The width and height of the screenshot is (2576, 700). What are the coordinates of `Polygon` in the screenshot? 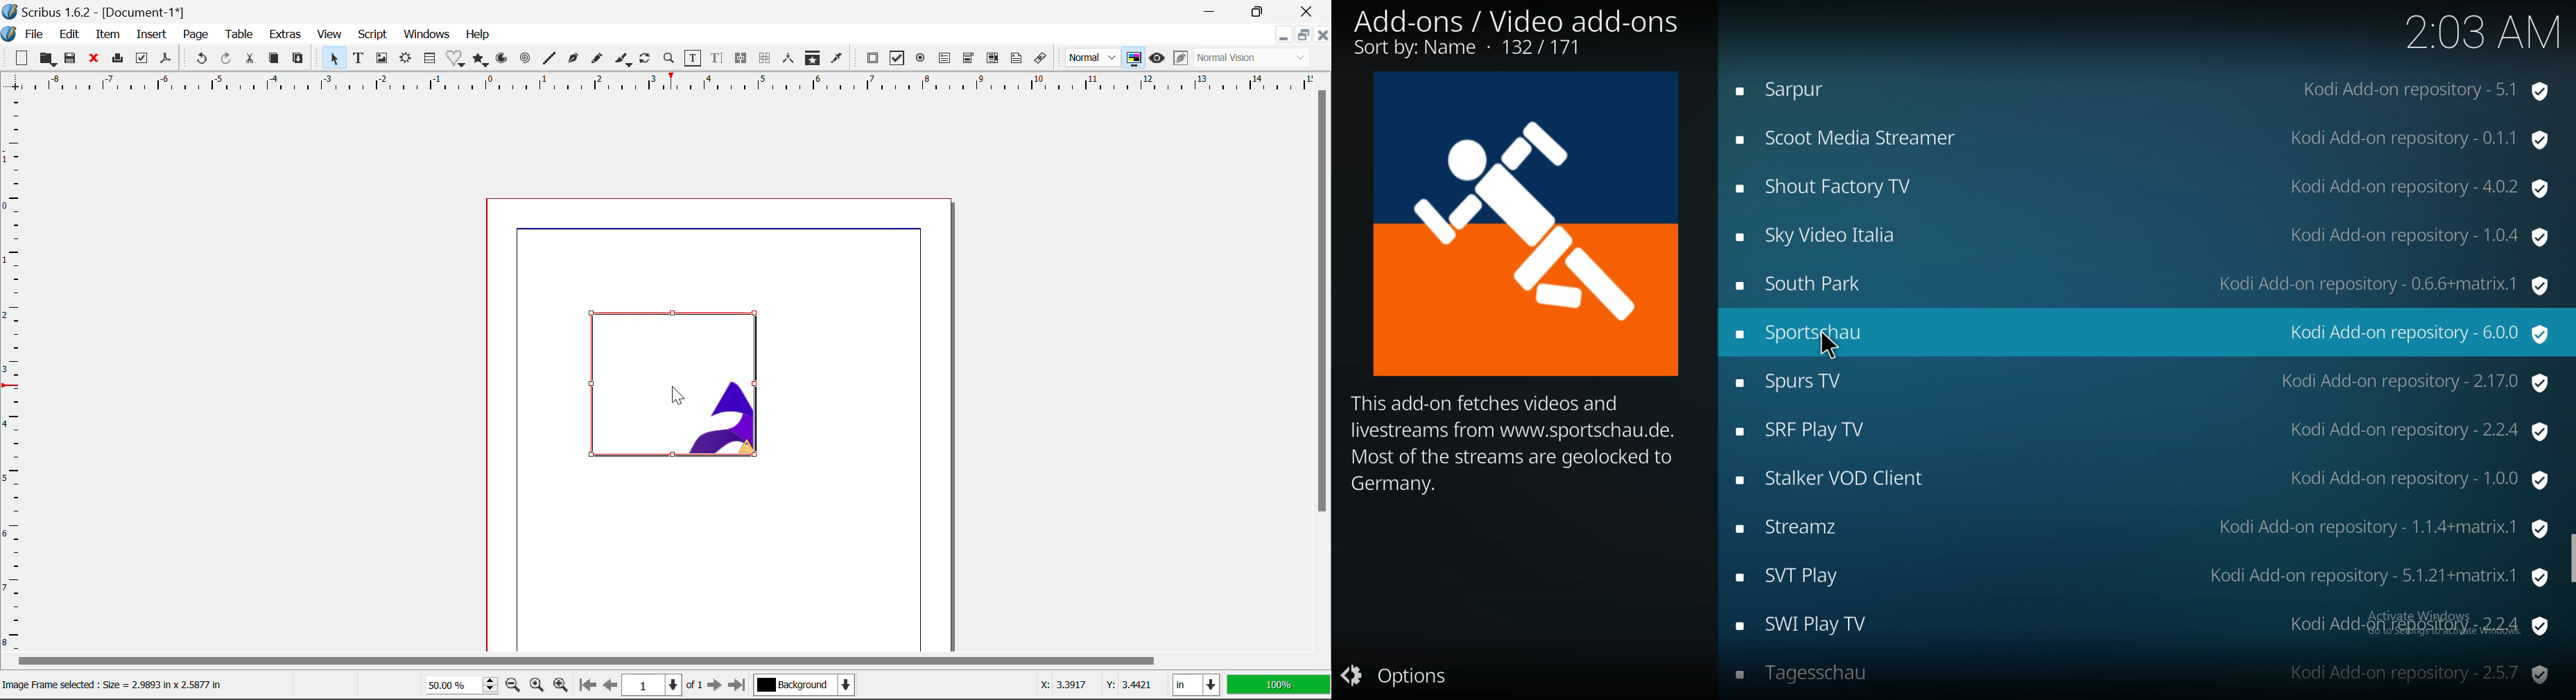 It's located at (481, 60).